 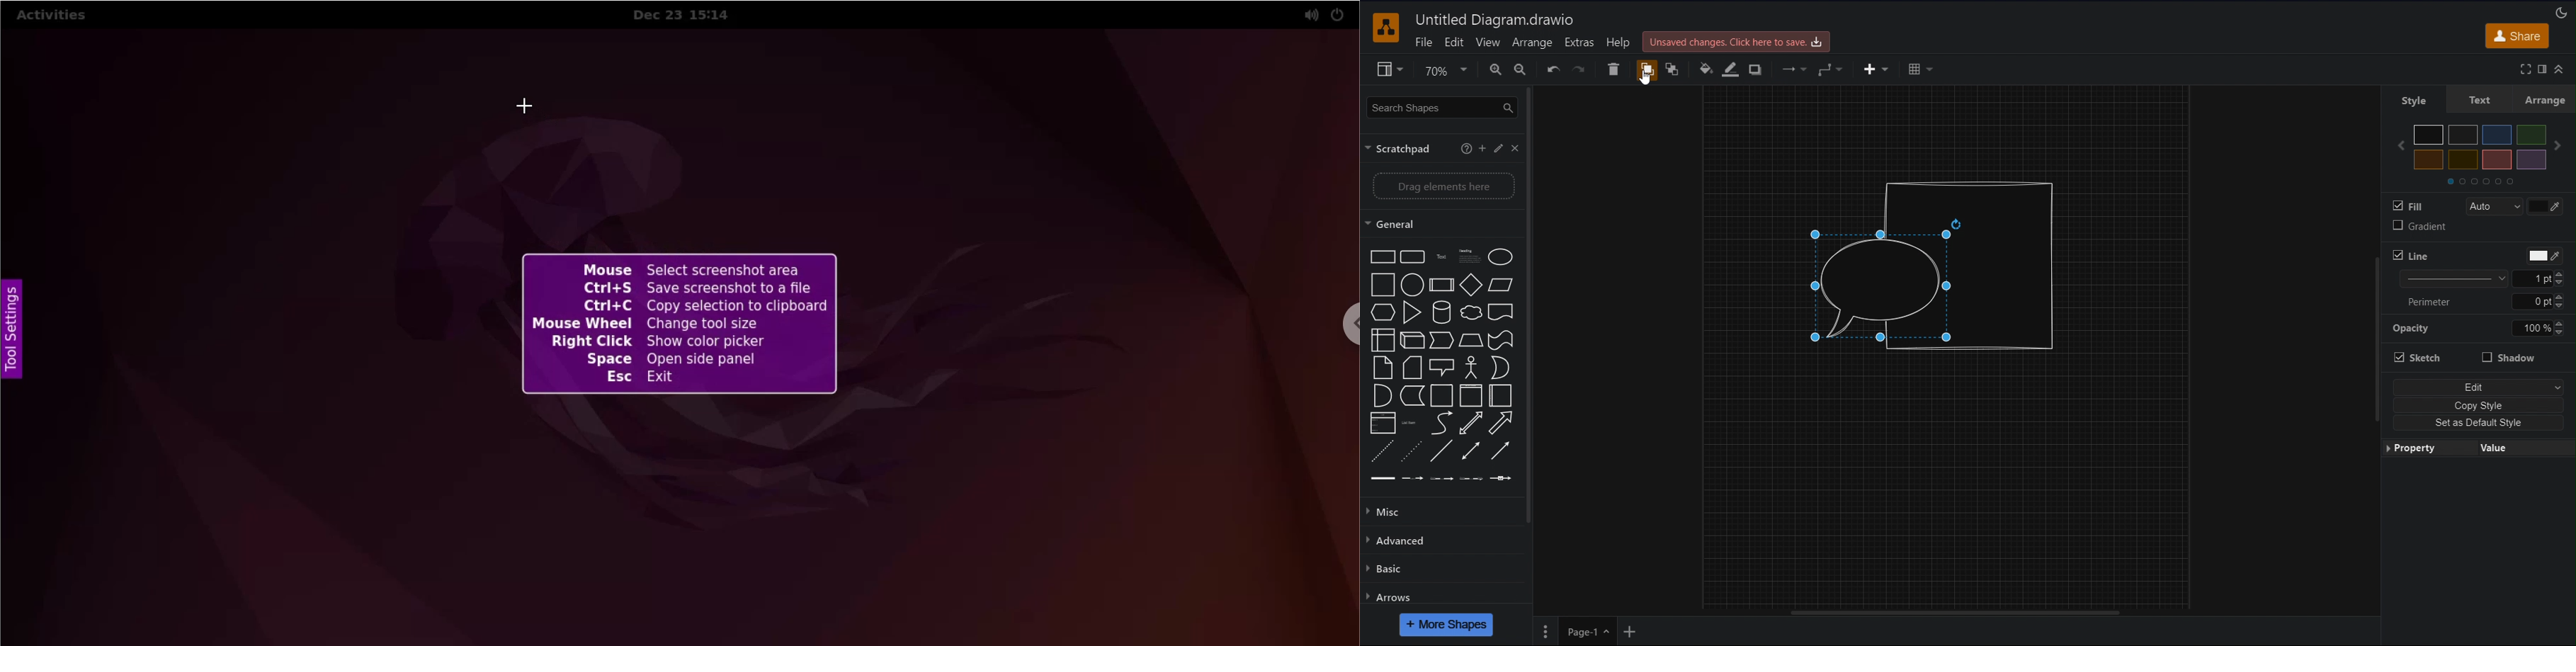 I want to click on Internal storage, so click(x=1383, y=340).